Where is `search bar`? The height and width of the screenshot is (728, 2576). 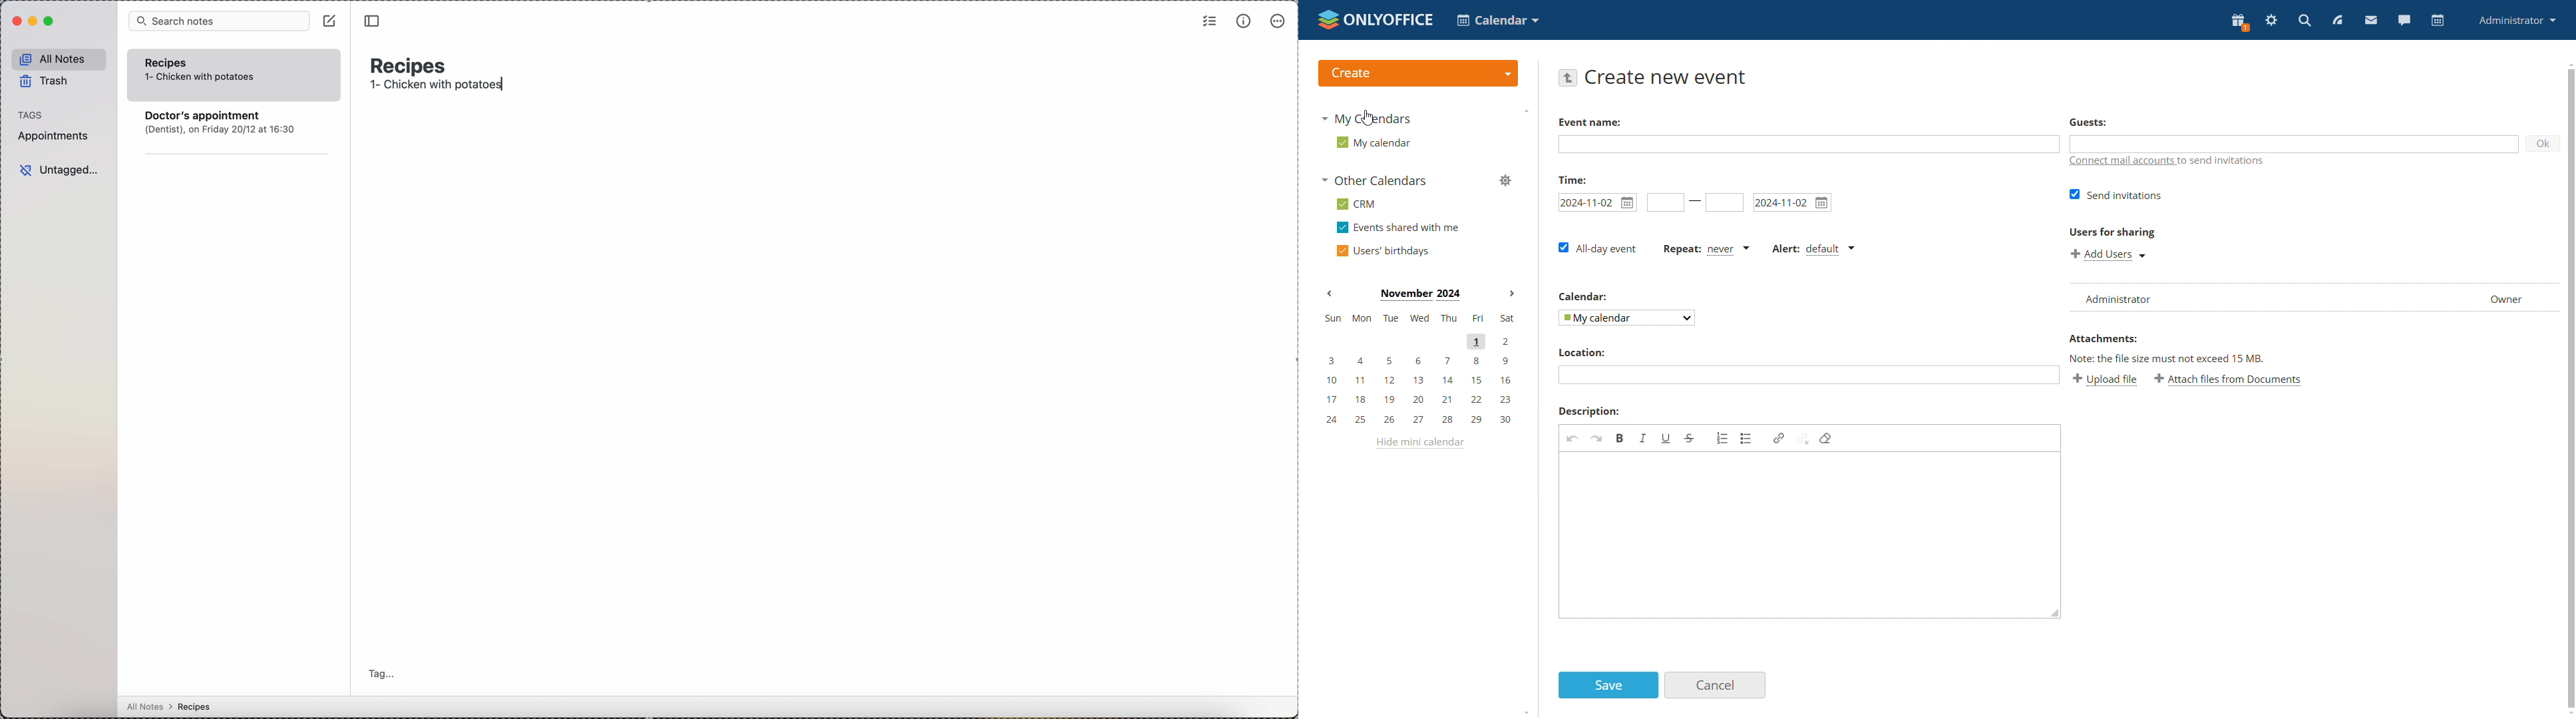 search bar is located at coordinates (218, 21).